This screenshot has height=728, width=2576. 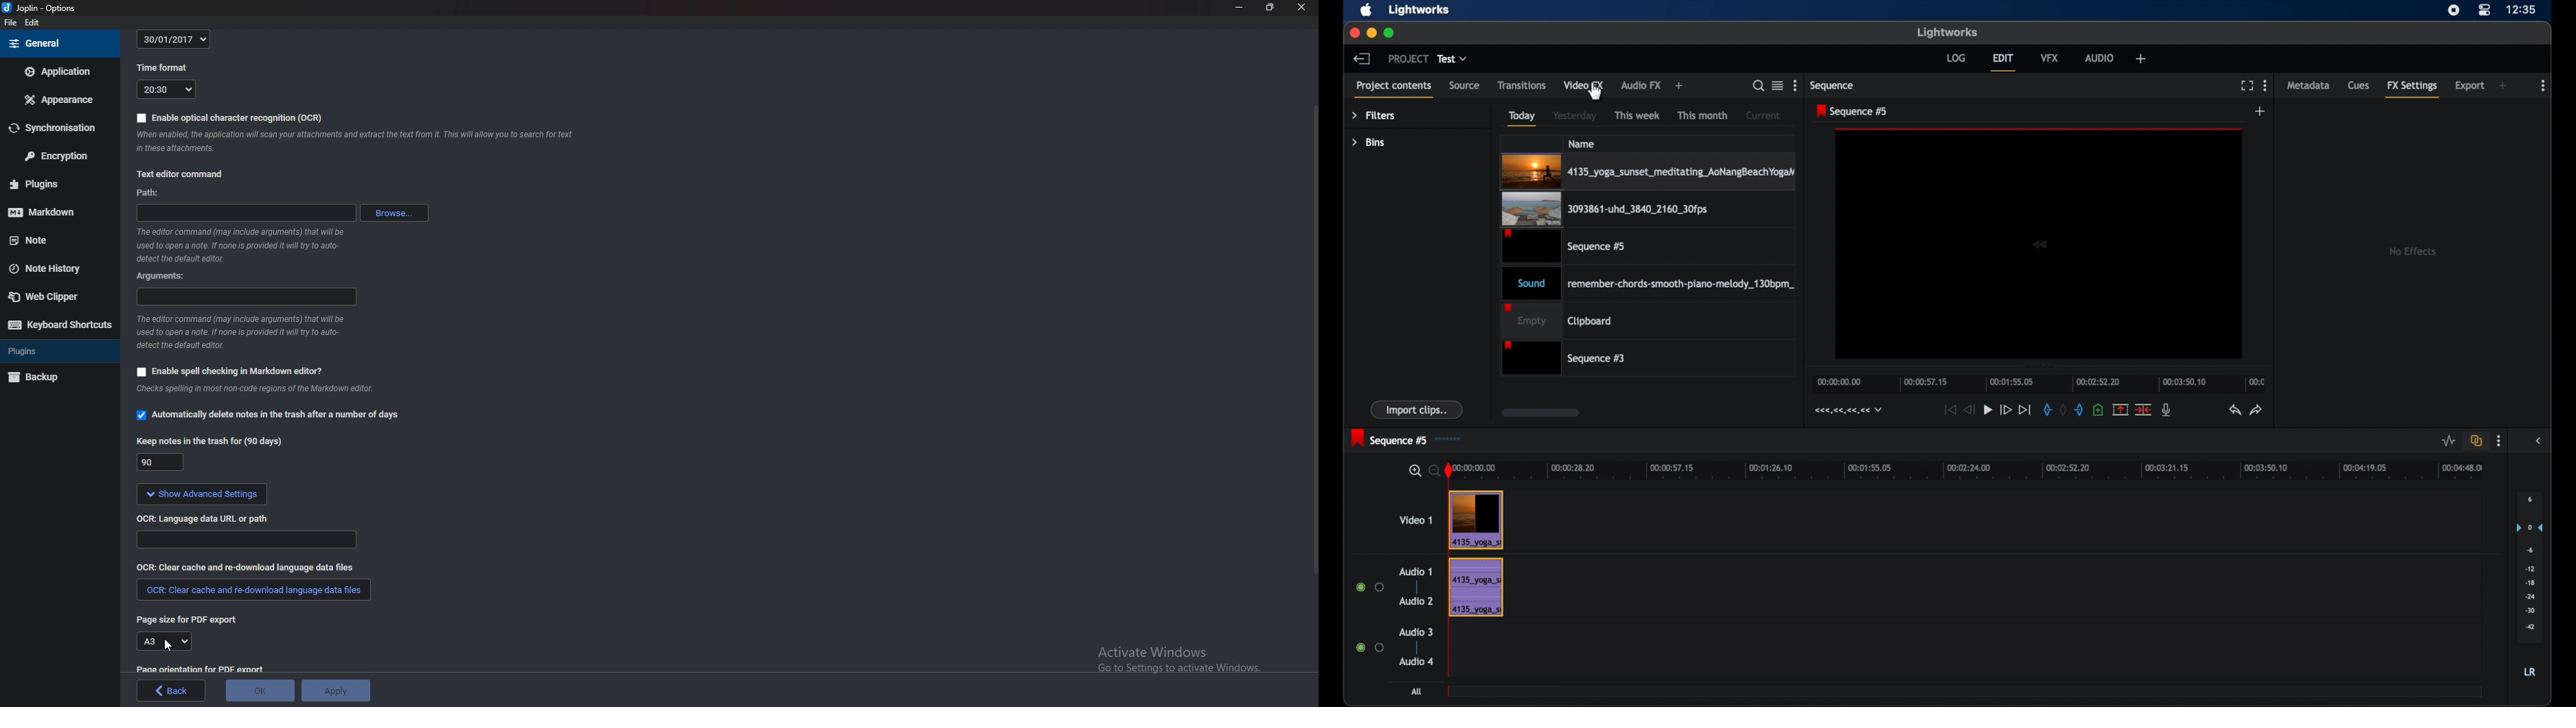 What do you see at coordinates (246, 244) in the screenshot?
I see `Info` at bounding box center [246, 244].